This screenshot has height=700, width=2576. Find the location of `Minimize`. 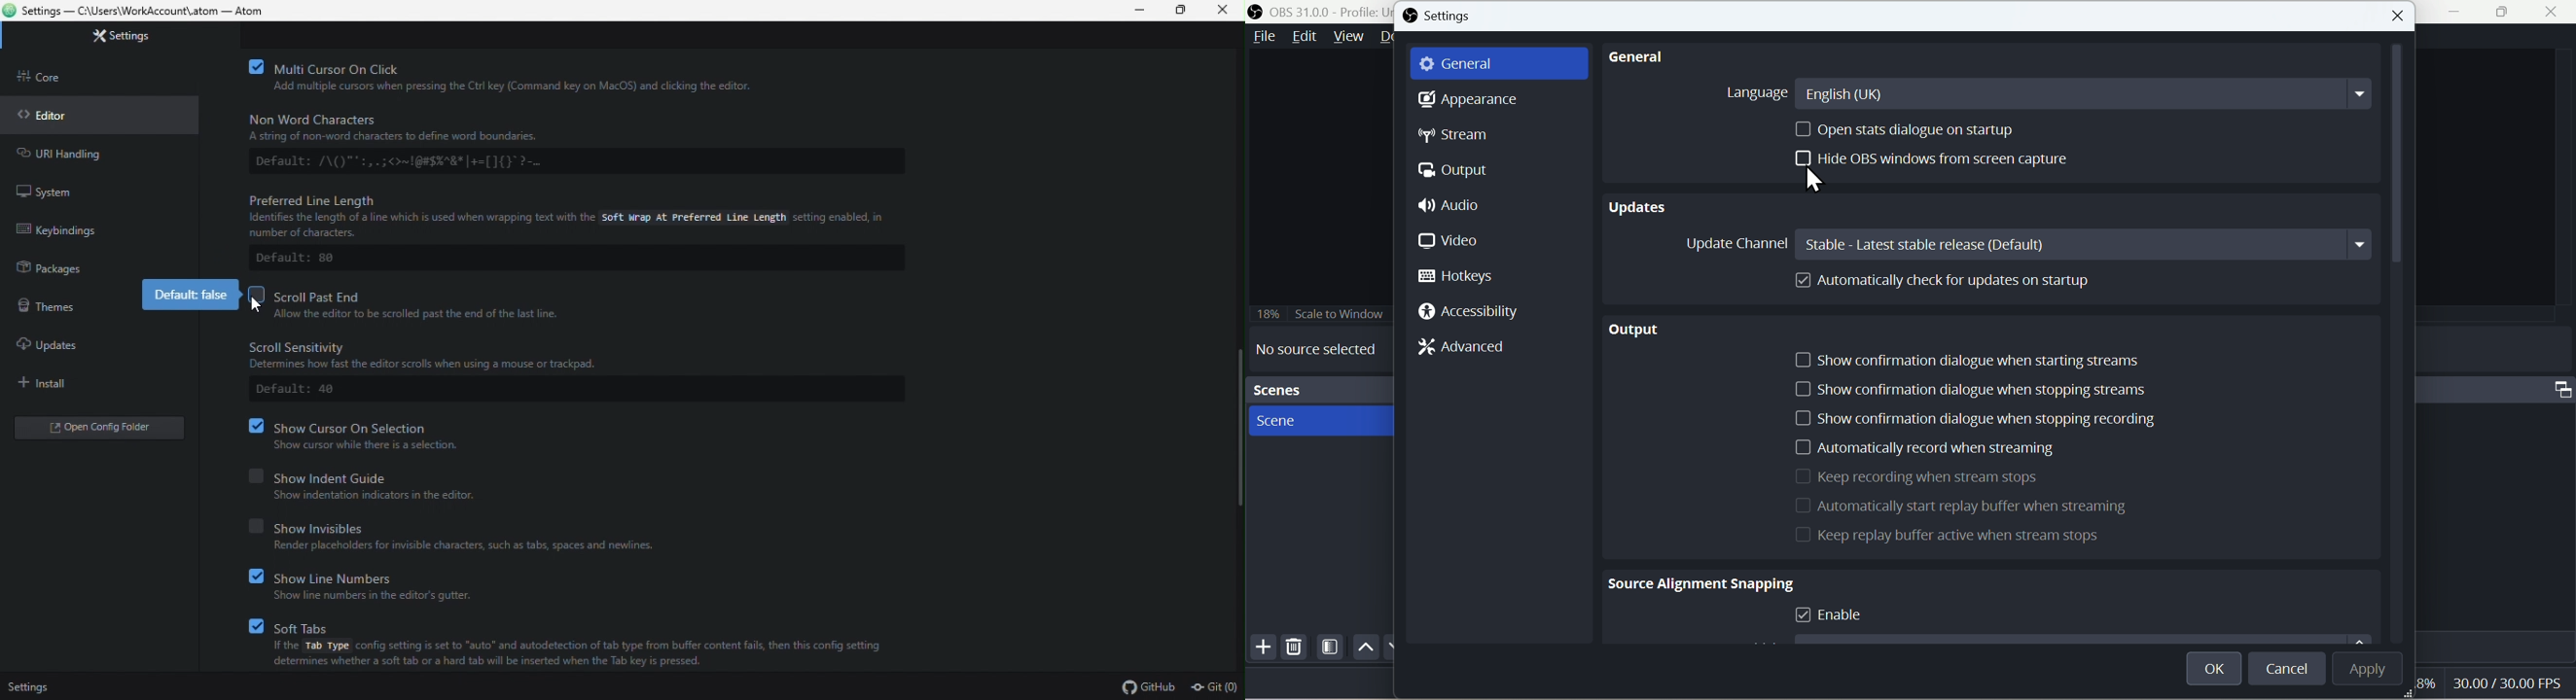

Minimize is located at coordinates (1139, 11).